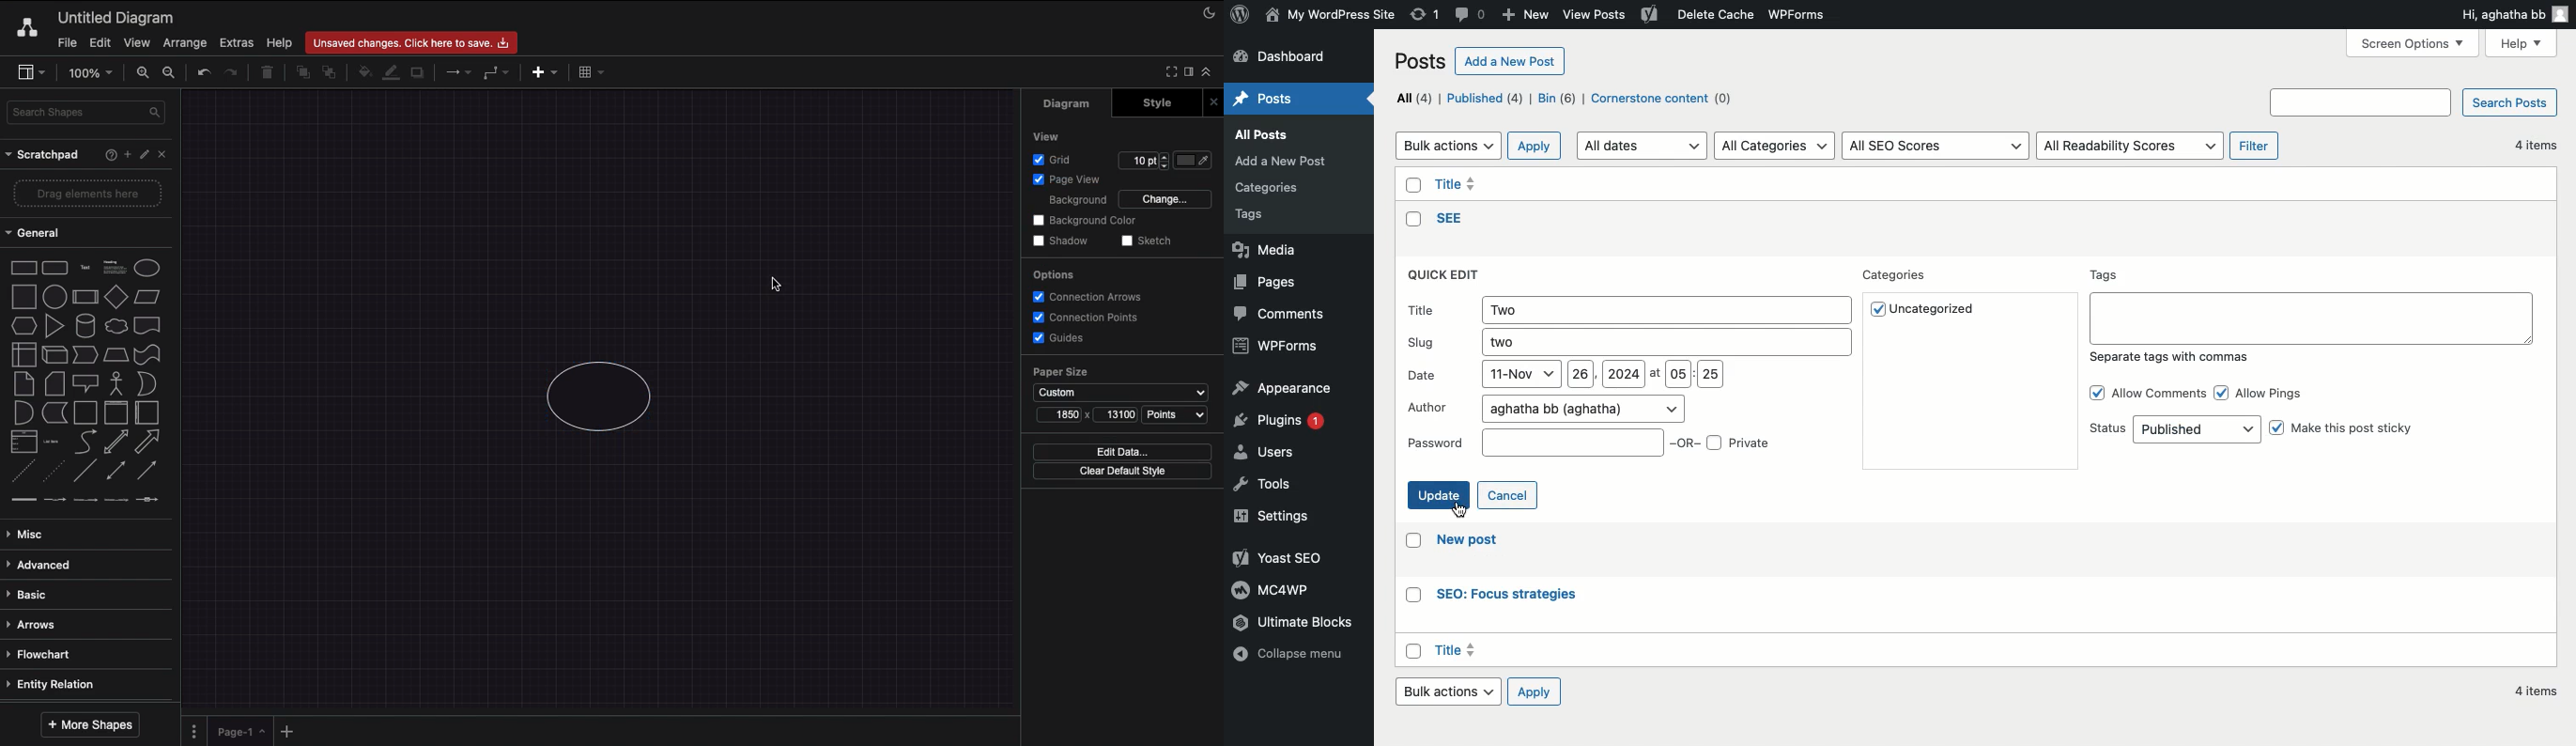  I want to click on connector 1, so click(21, 500).